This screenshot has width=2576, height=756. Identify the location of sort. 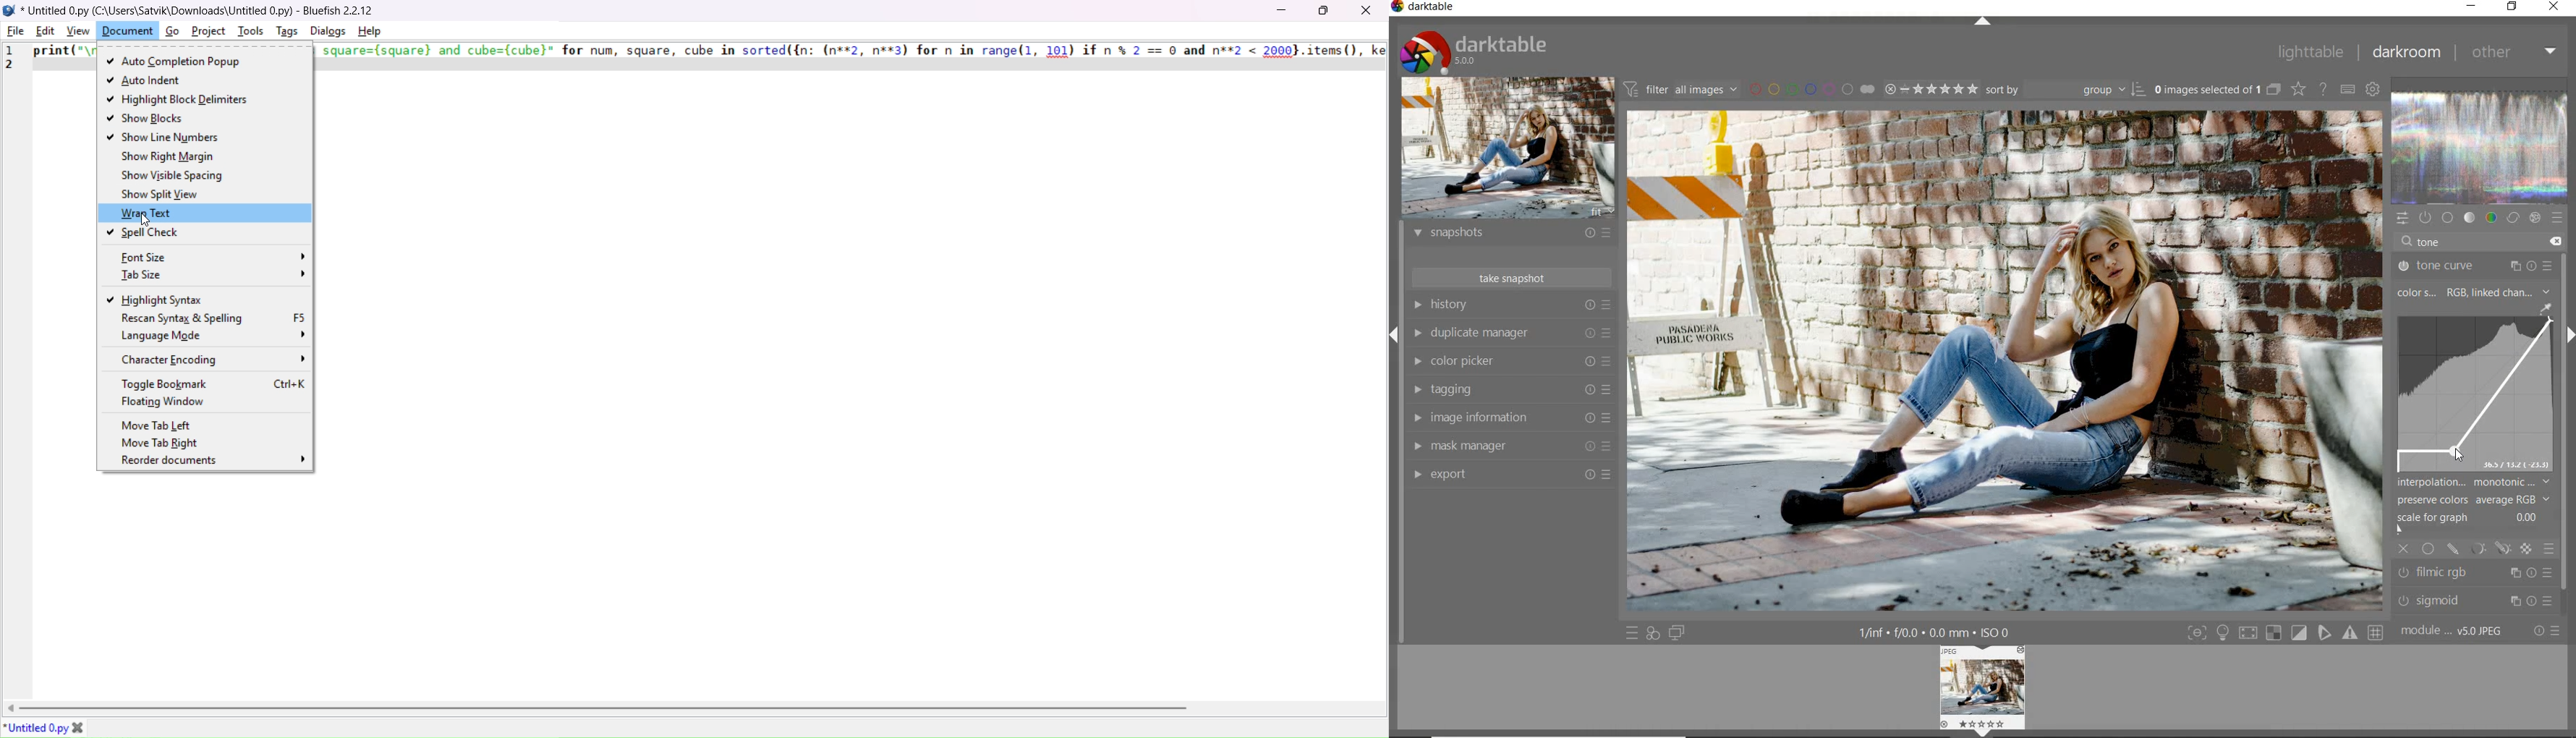
(2066, 92).